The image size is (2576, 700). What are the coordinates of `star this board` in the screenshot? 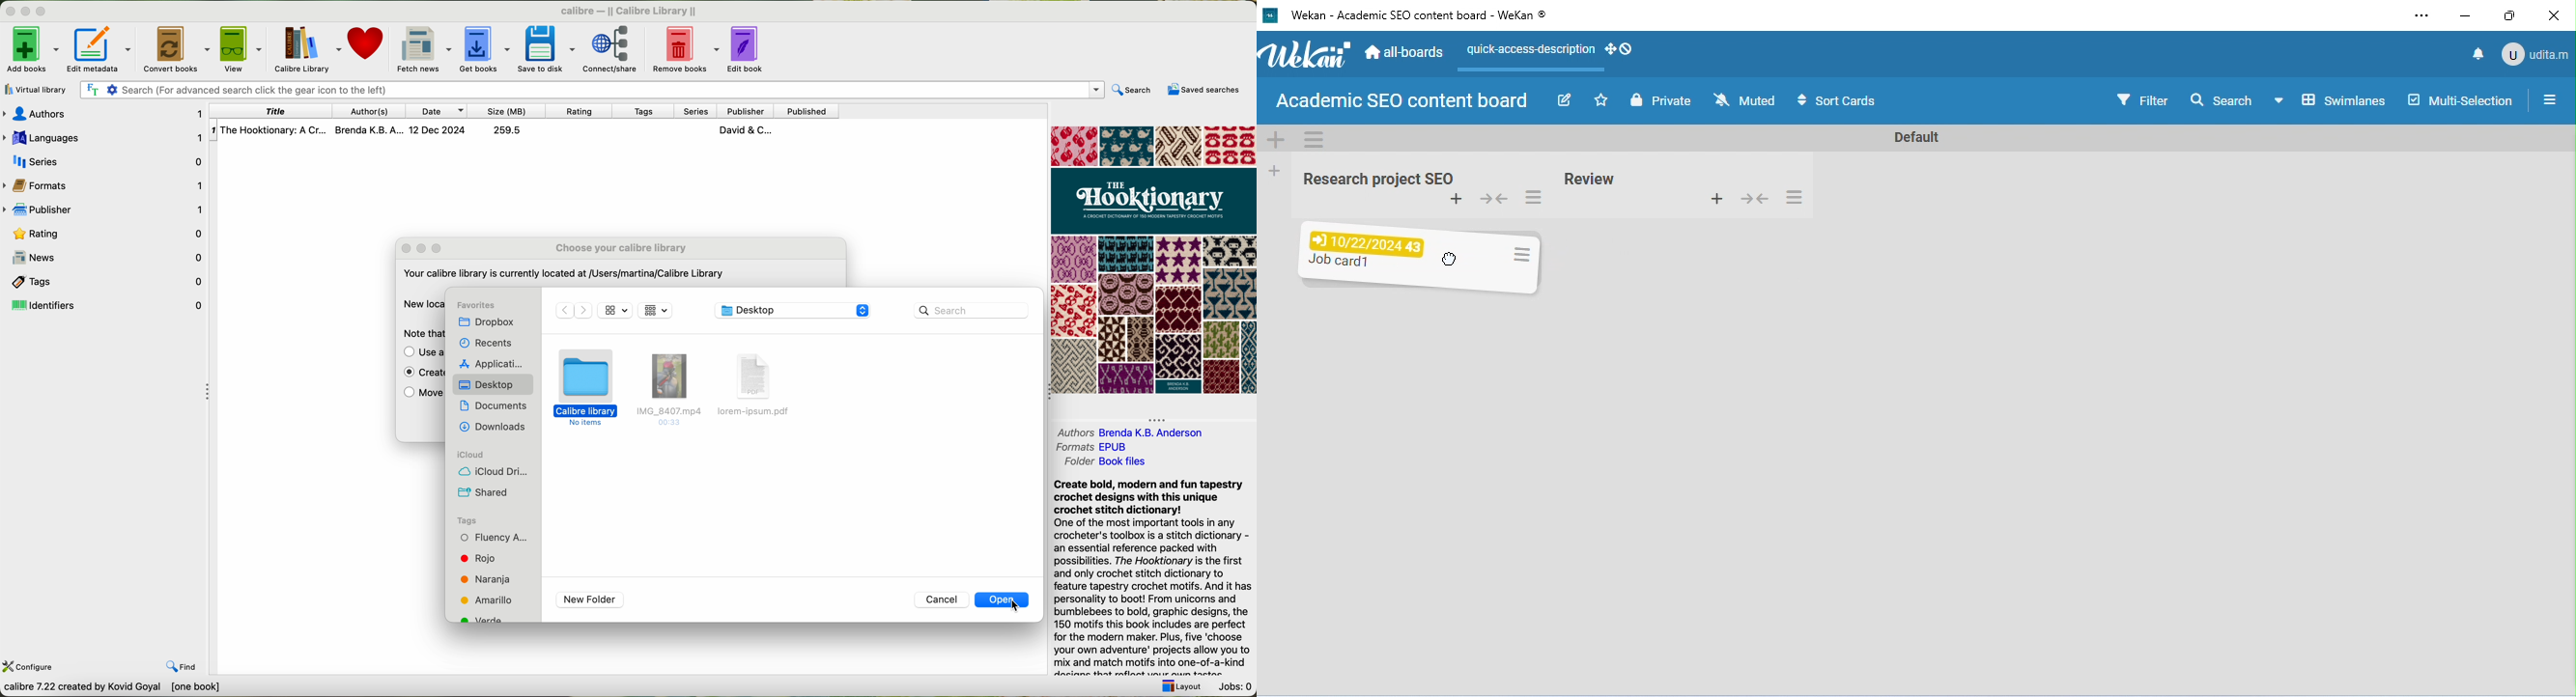 It's located at (1602, 100).